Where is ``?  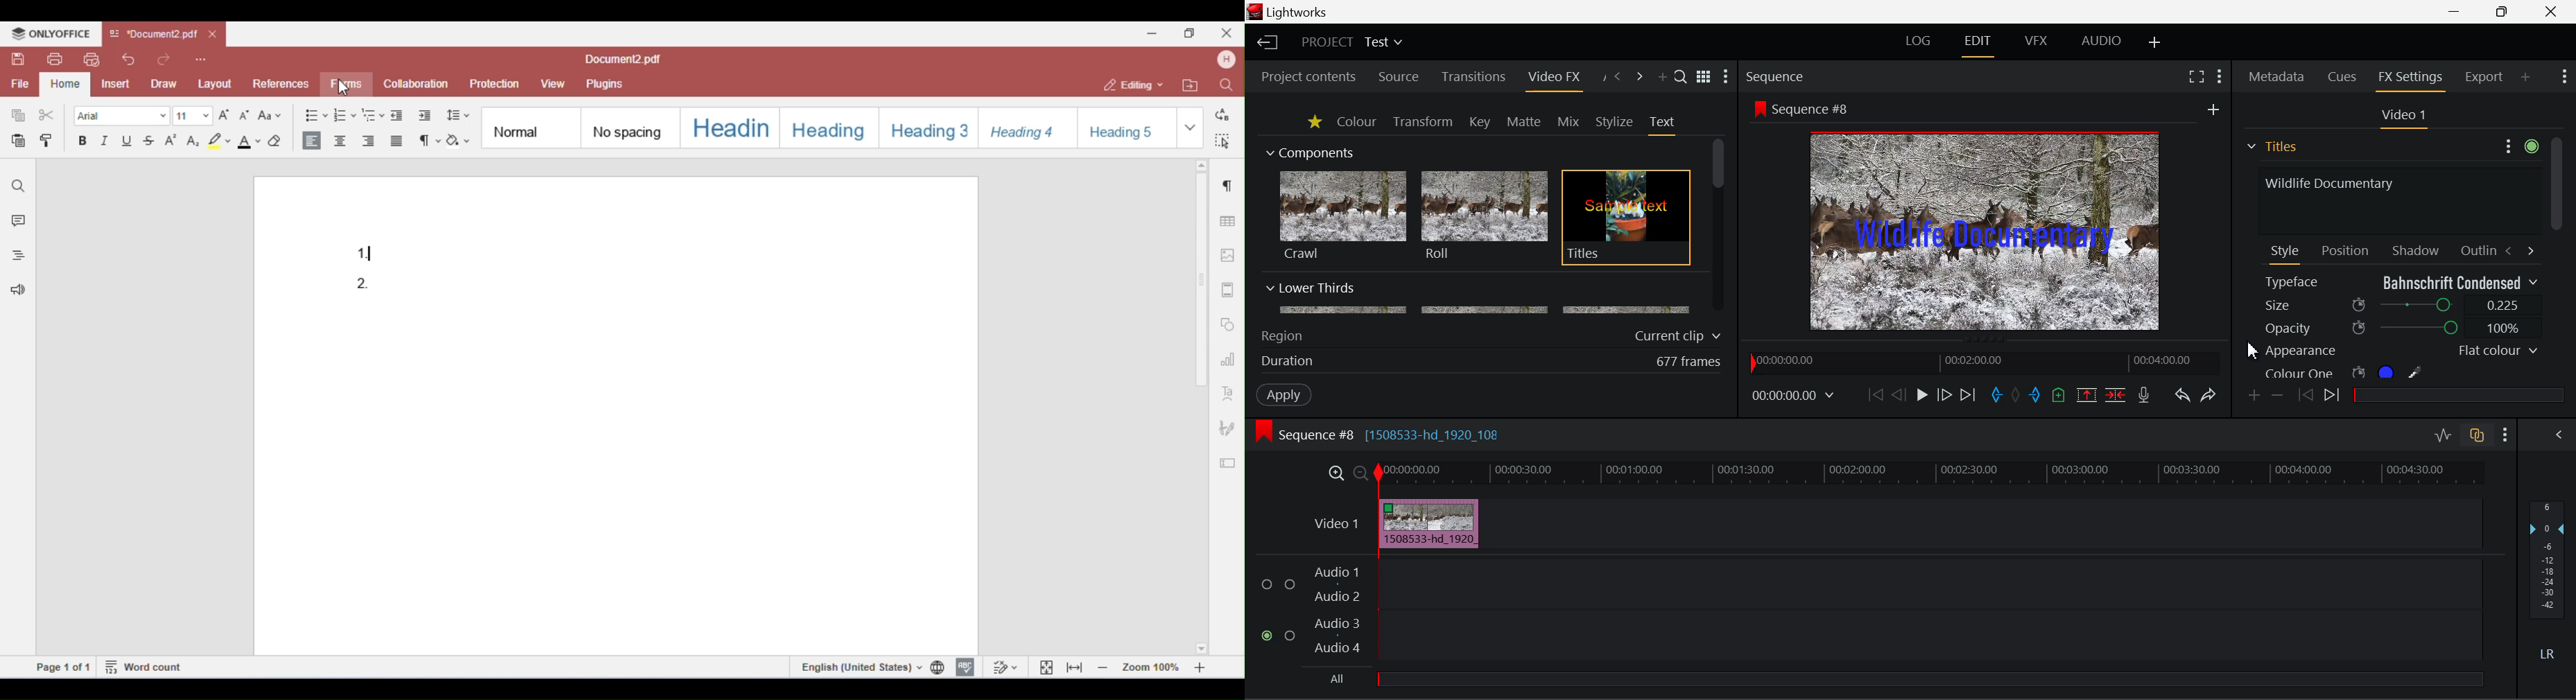  is located at coordinates (409, 117).